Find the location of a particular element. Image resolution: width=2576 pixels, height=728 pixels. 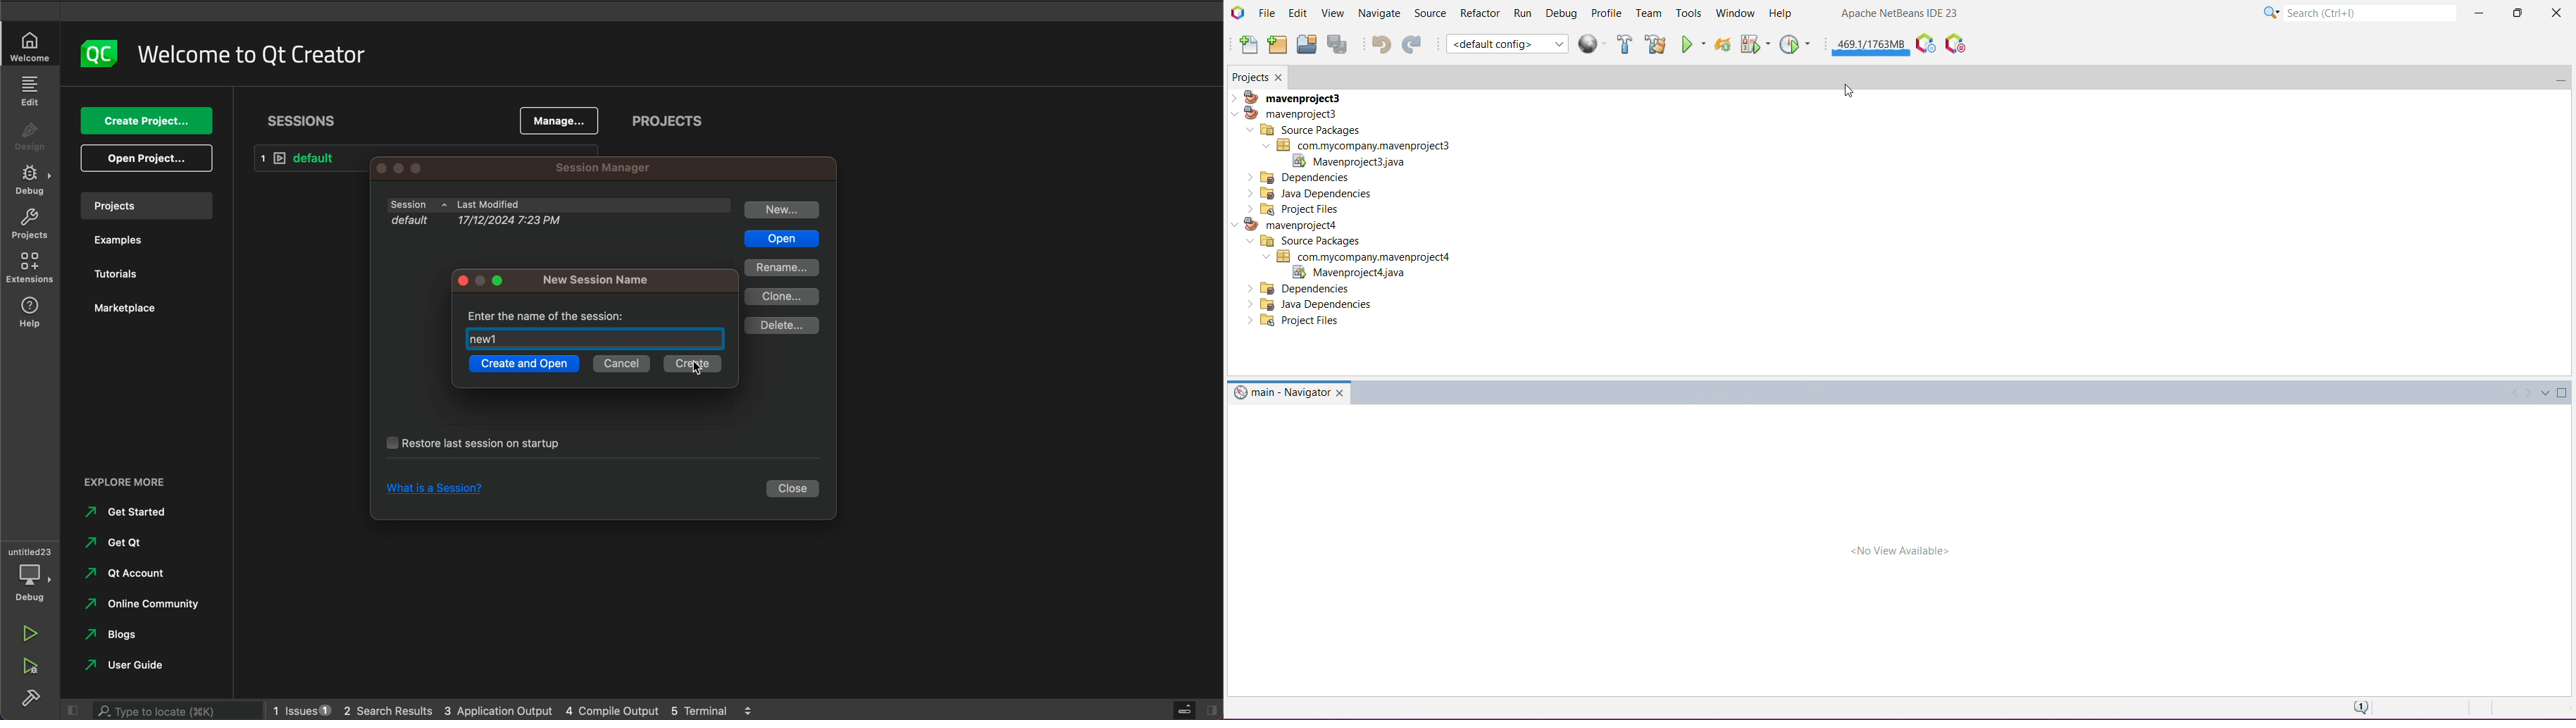

sessions , last modified is located at coordinates (559, 205).